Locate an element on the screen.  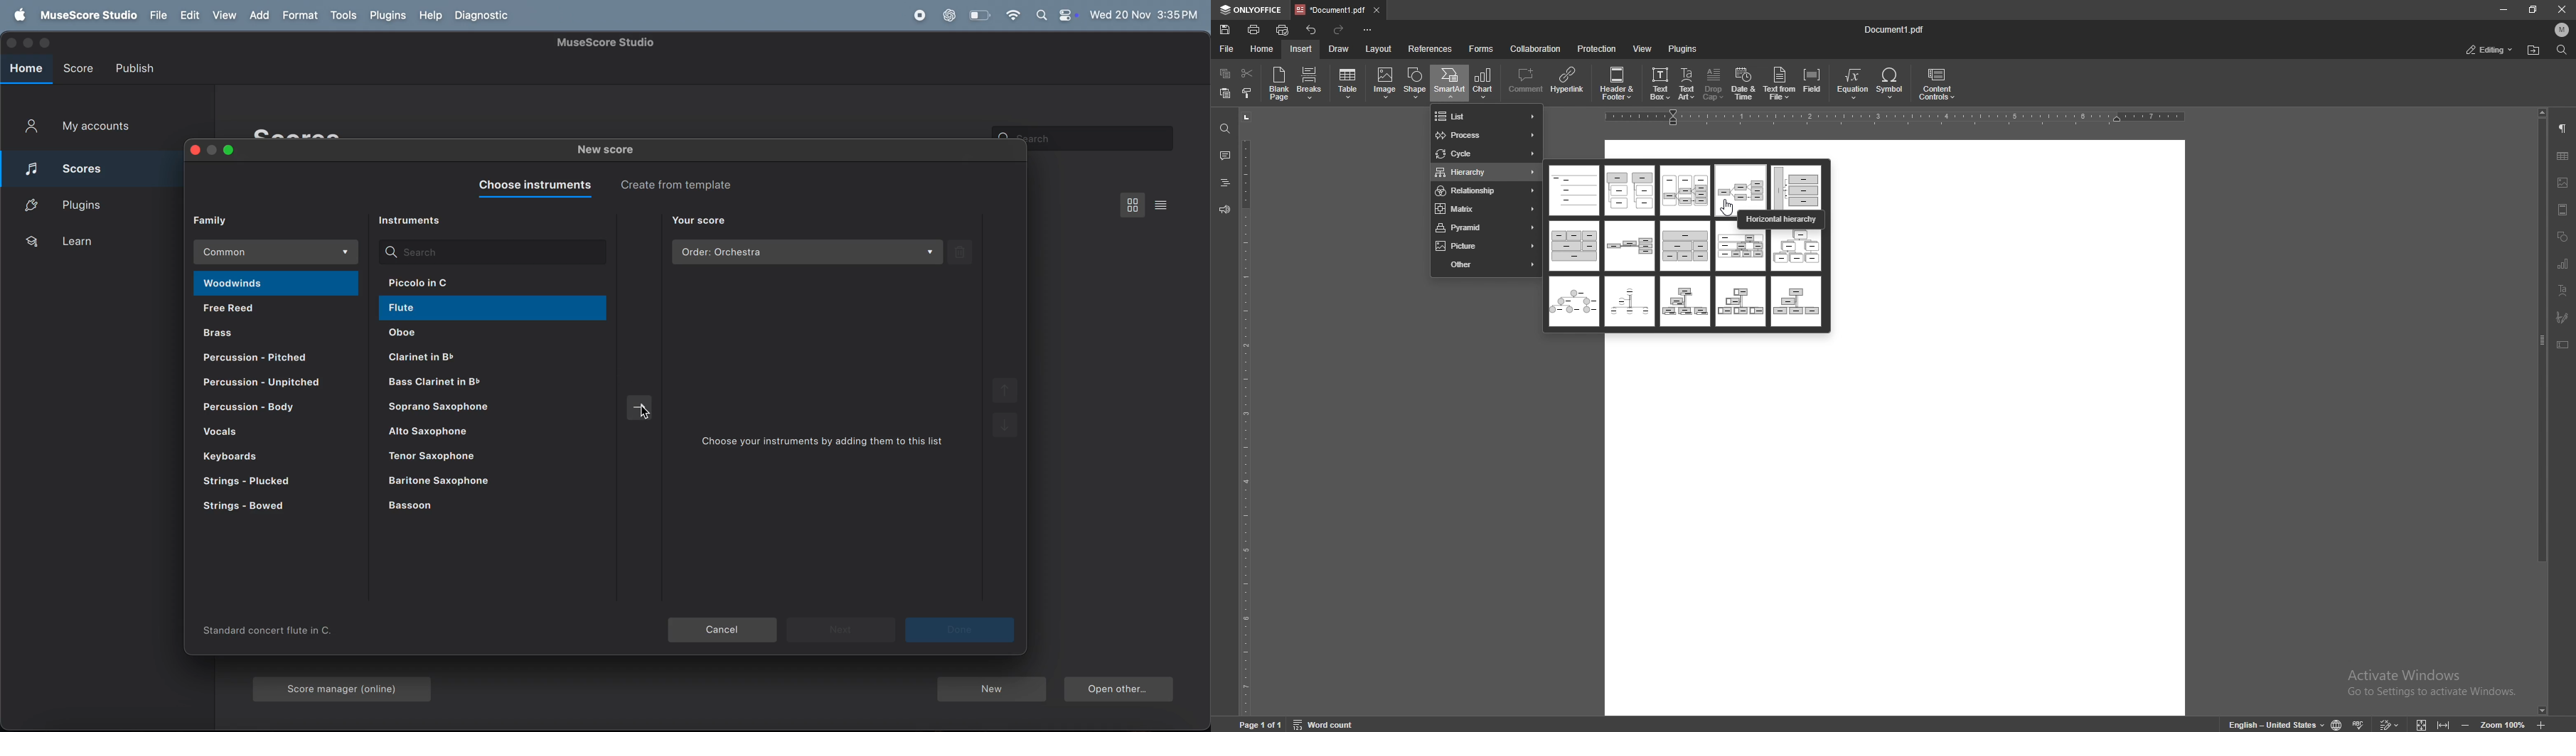
delete is located at coordinates (961, 252).